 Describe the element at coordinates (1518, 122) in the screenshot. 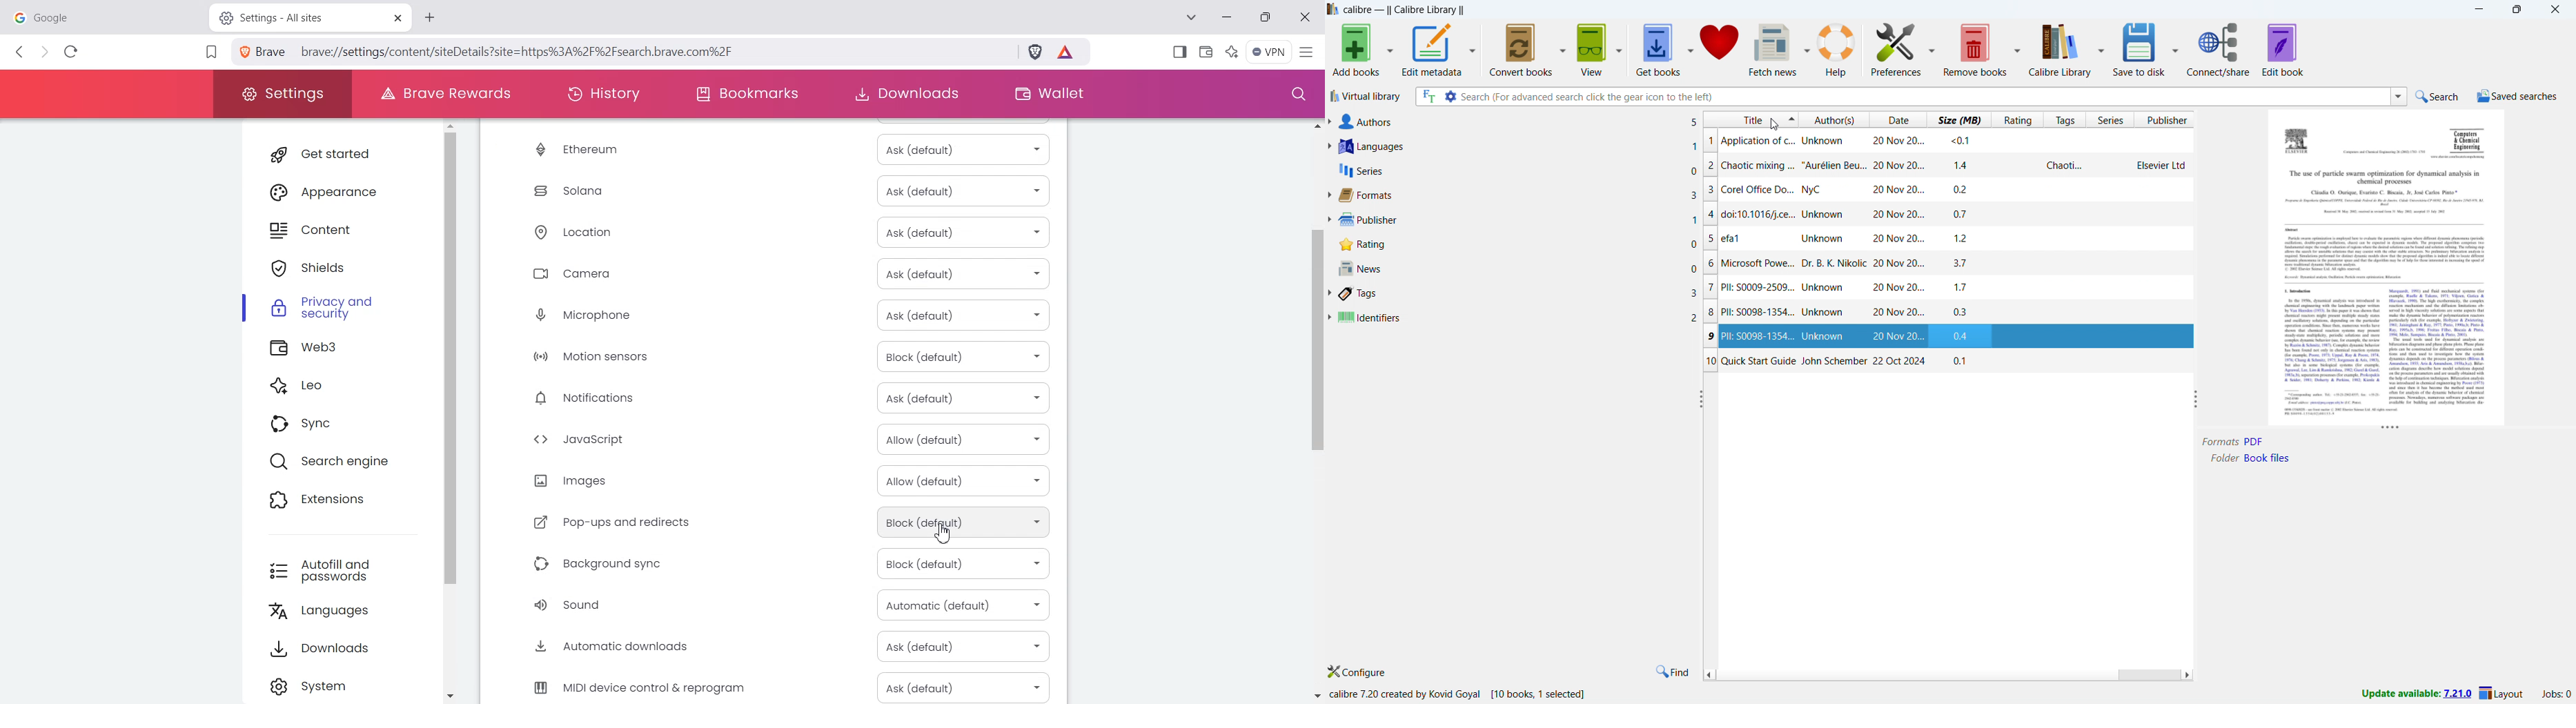

I see `authors` at that location.